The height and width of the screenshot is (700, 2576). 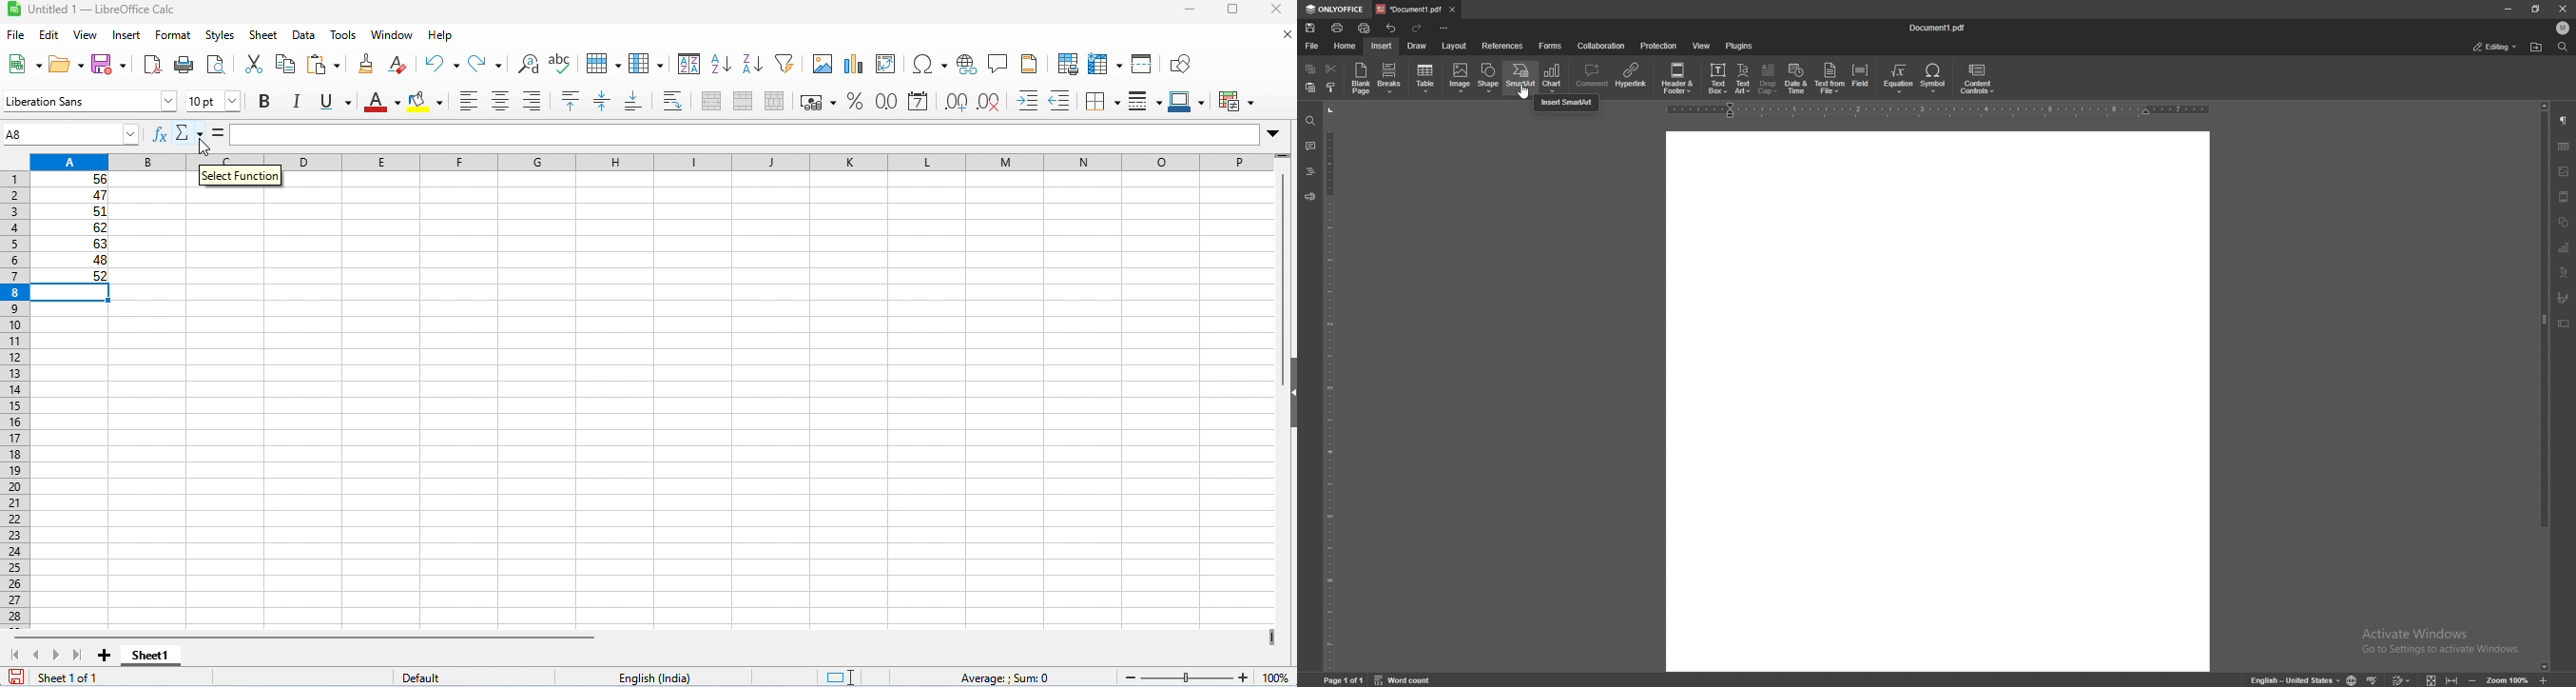 What do you see at coordinates (955, 102) in the screenshot?
I see `add decimal place` at bounding box center [955, 102].